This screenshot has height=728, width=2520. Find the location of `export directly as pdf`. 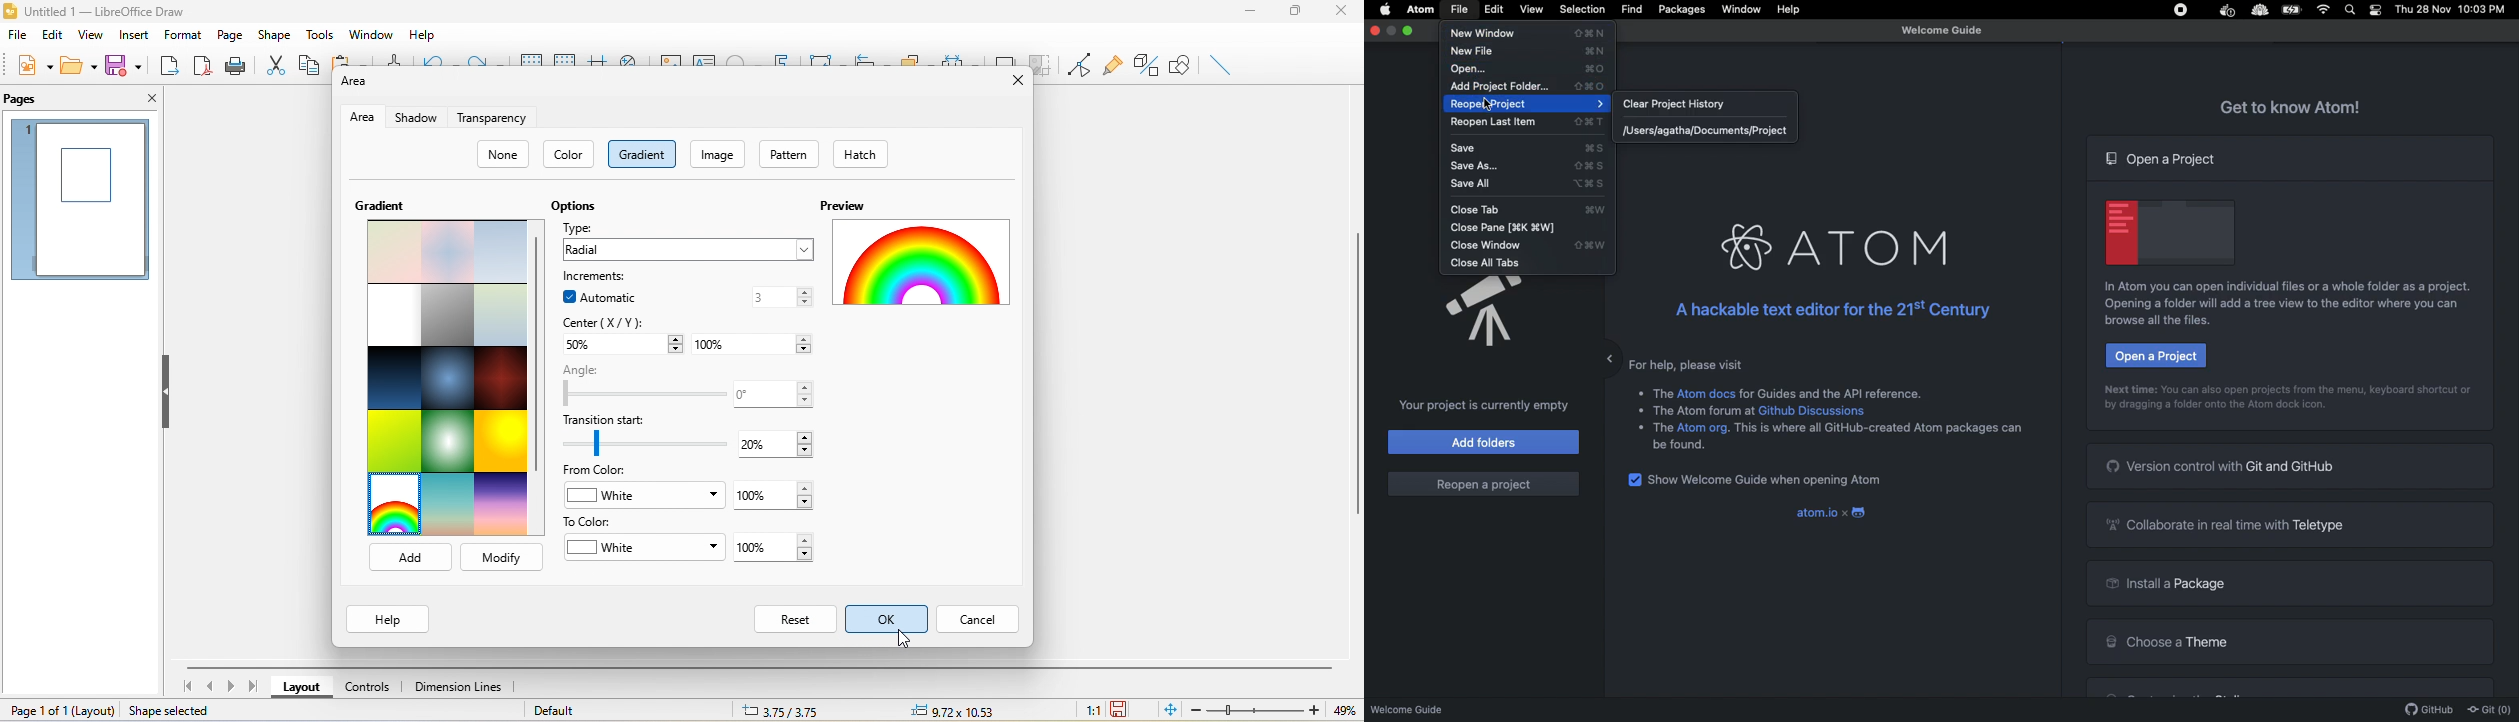

export directly as pdf is located at coordinates (201, 67).